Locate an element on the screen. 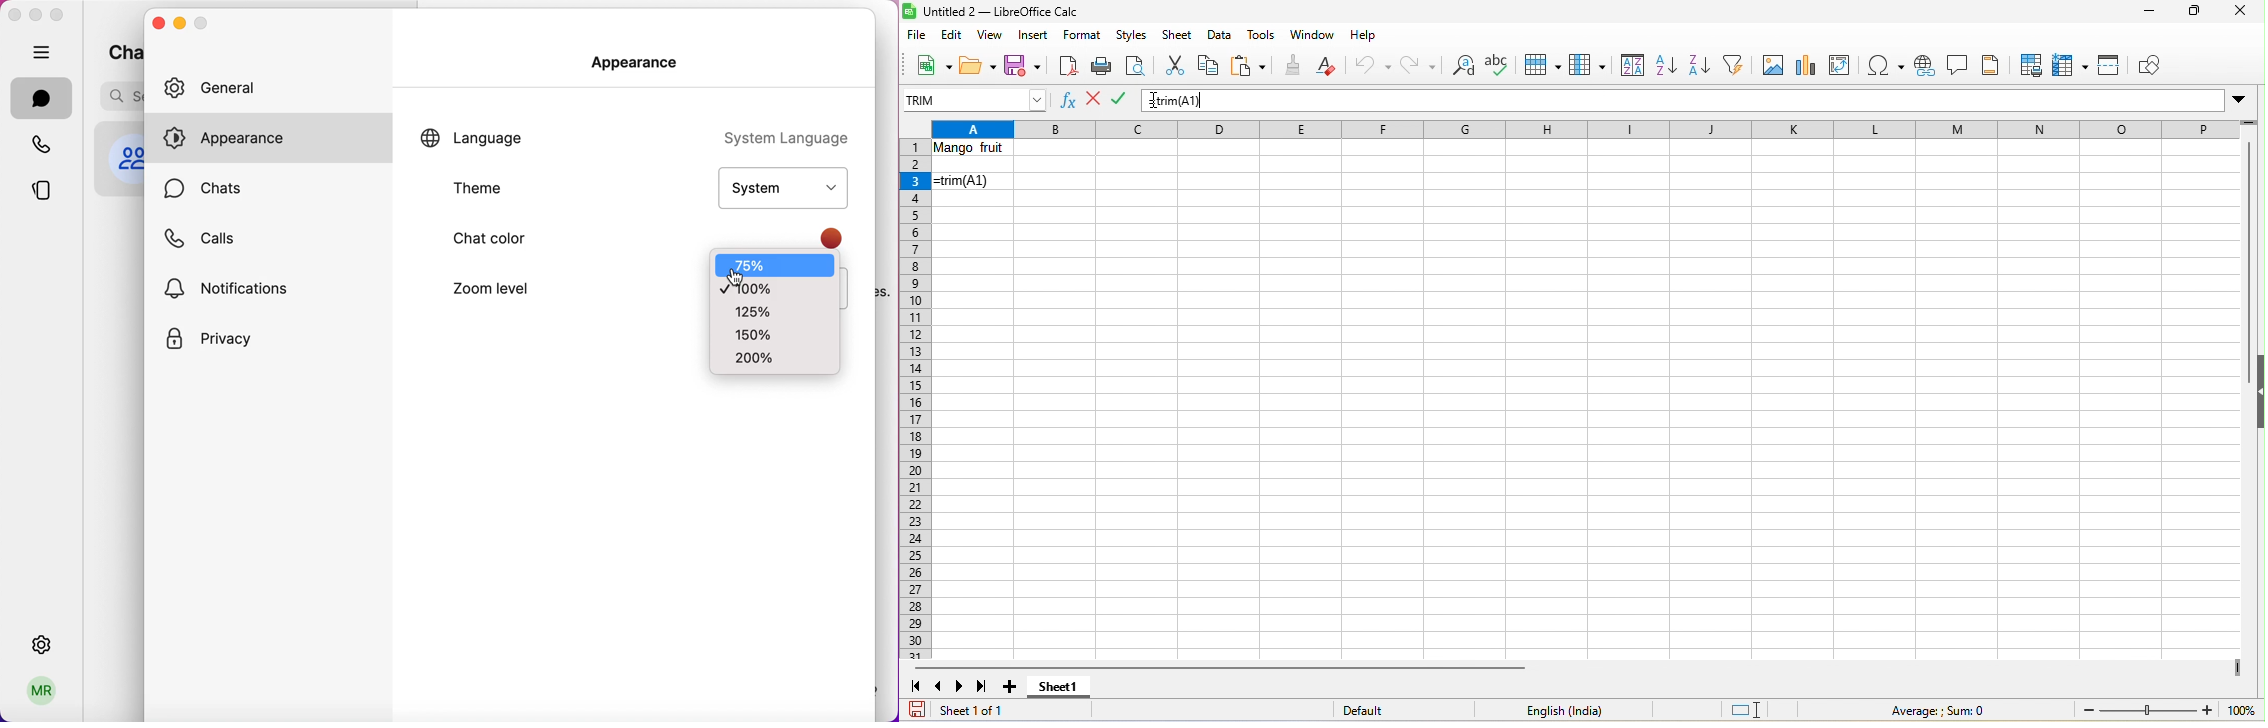 The image size is (2268, 728). add sheet is located at coordinates (1016, 687).